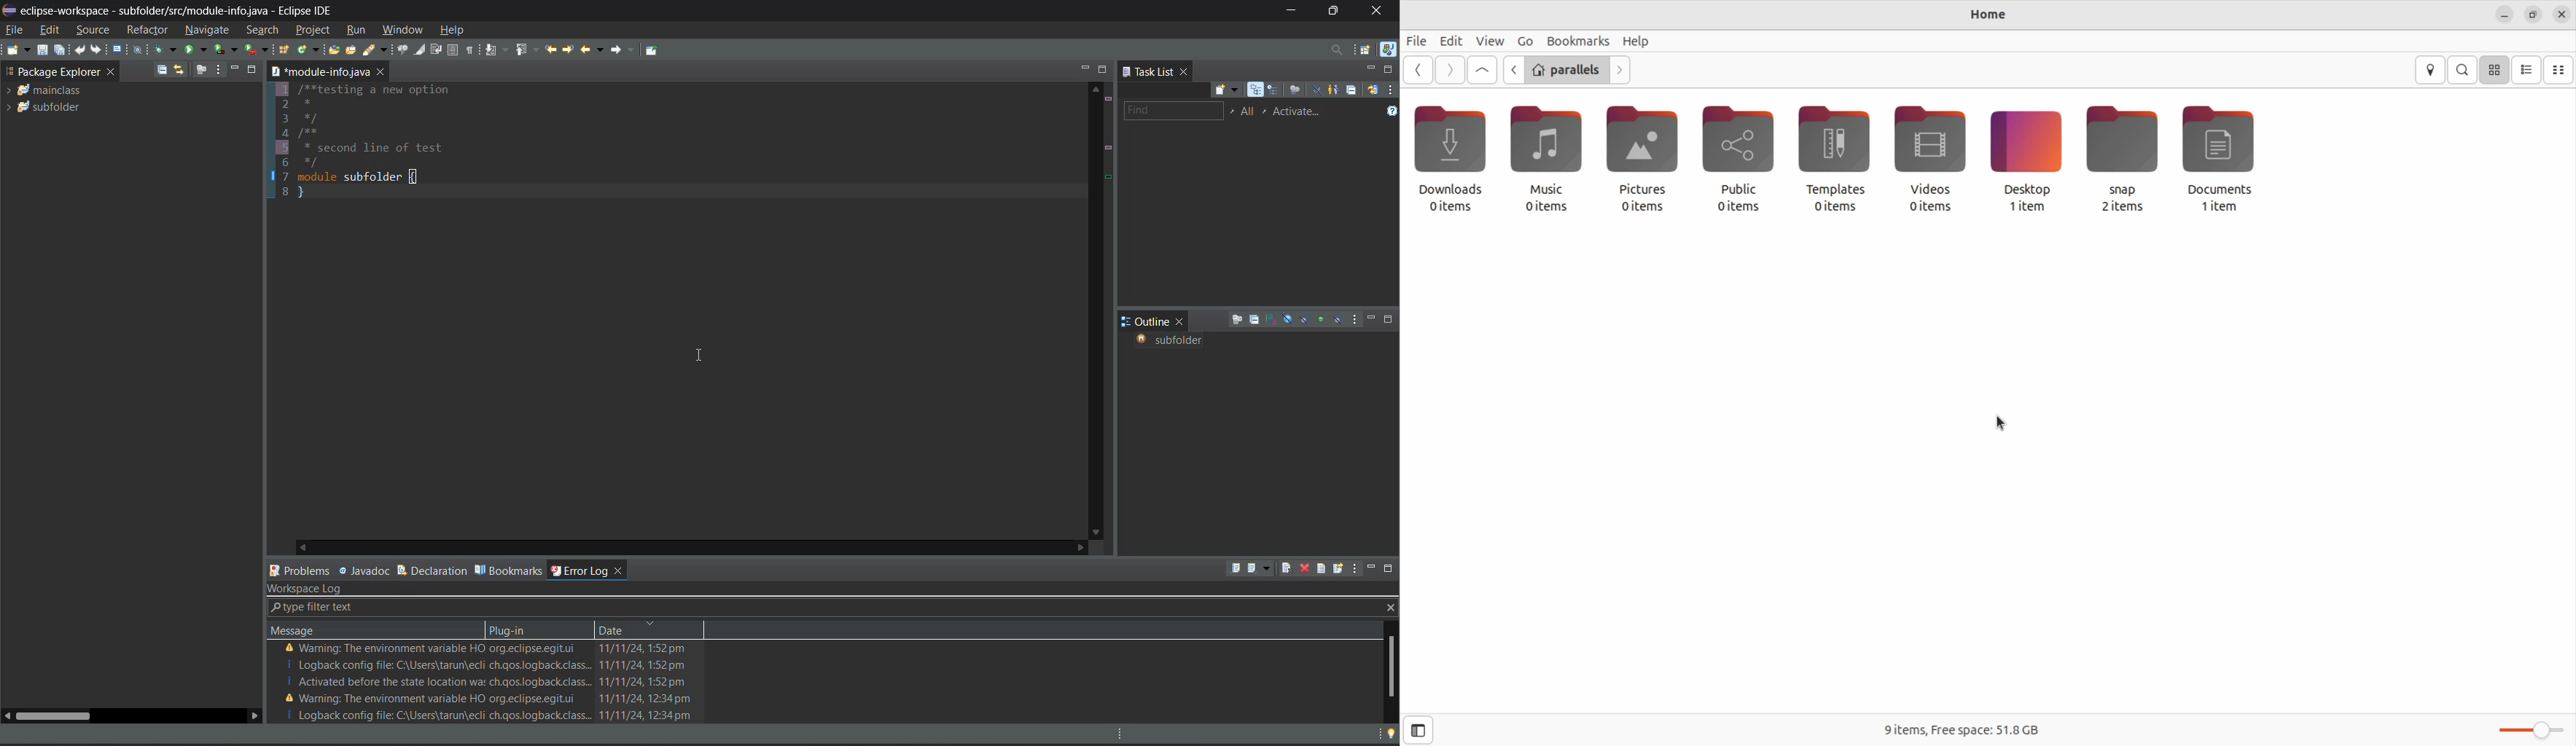 The image size is (2576, 756). What do you see at coordinates (423, 49) in the screenshot?
I see `toggle mark occurences` at bounding box center [423, 49].